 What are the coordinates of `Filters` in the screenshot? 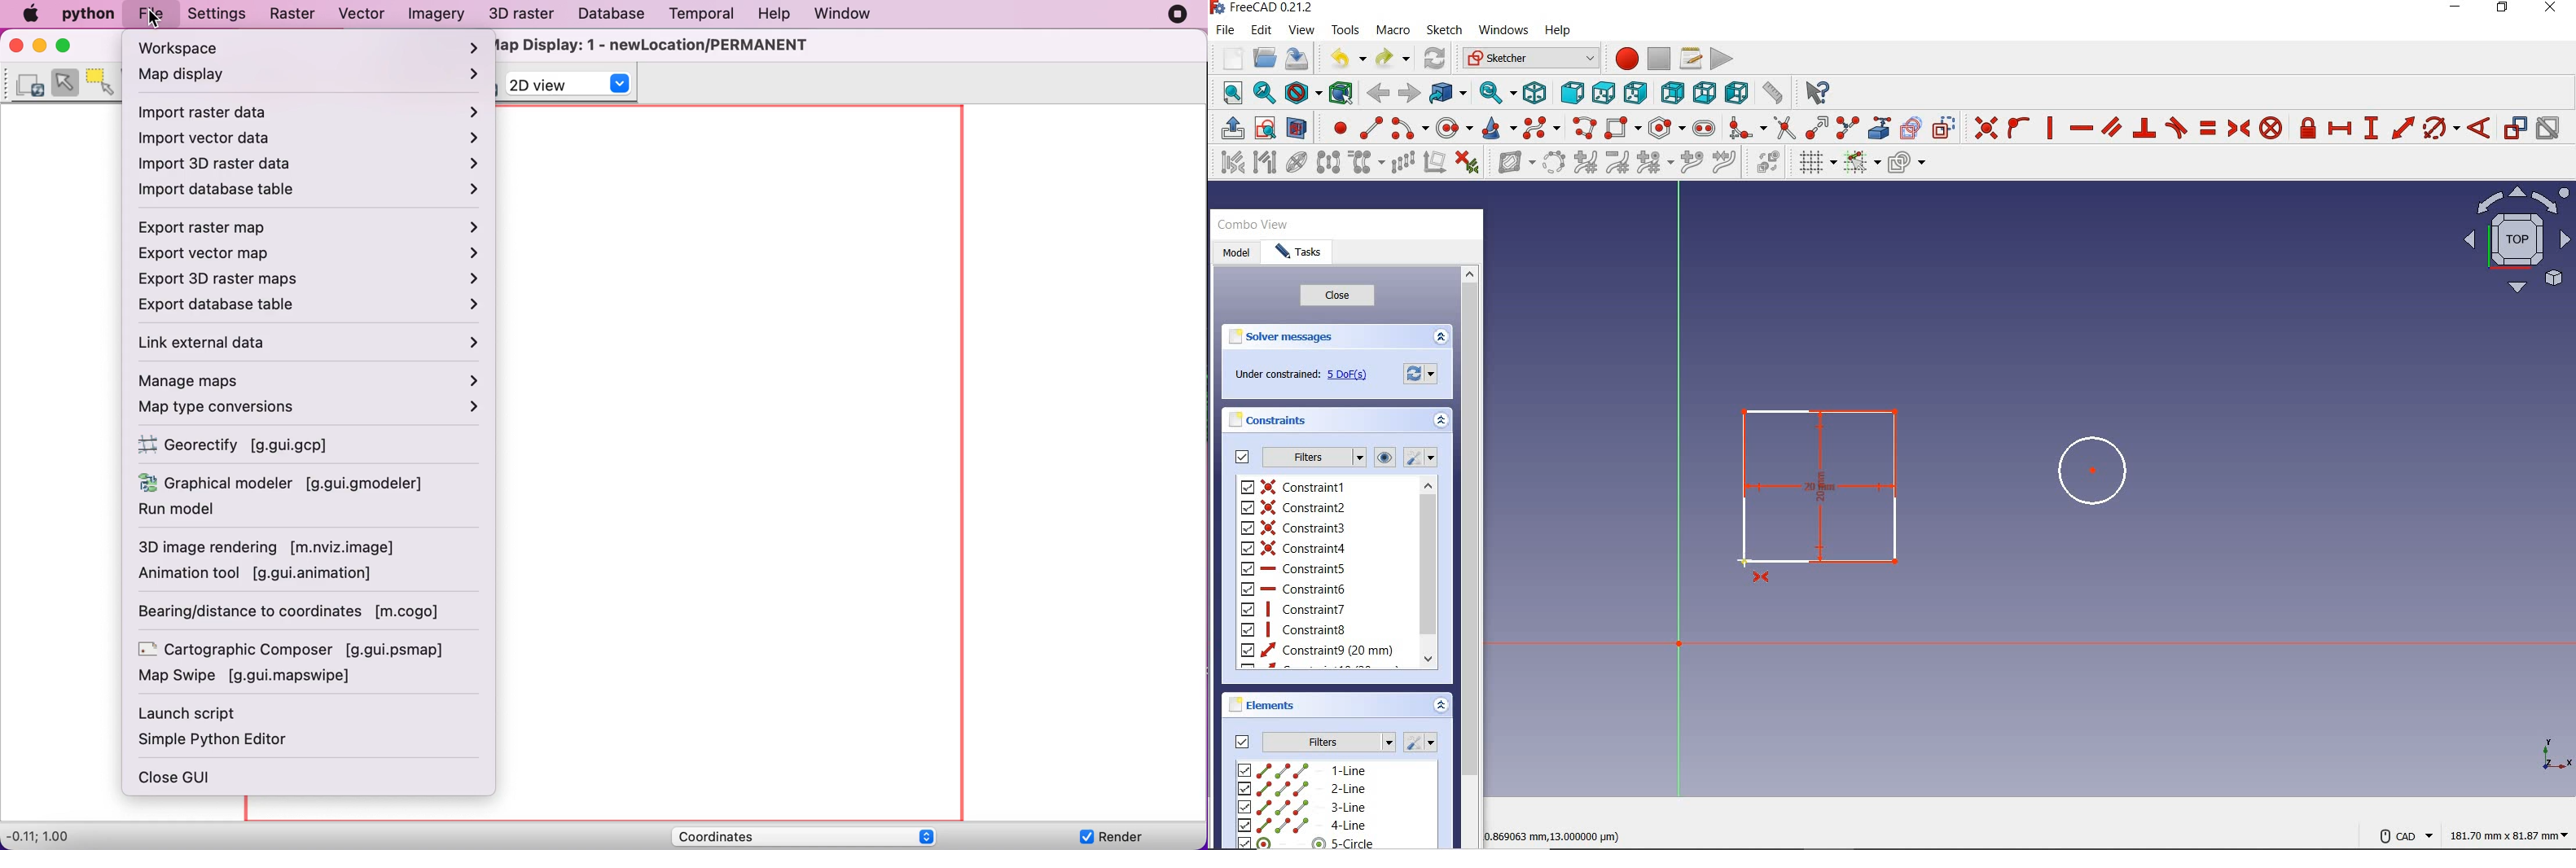 It's located at (1332, 743).